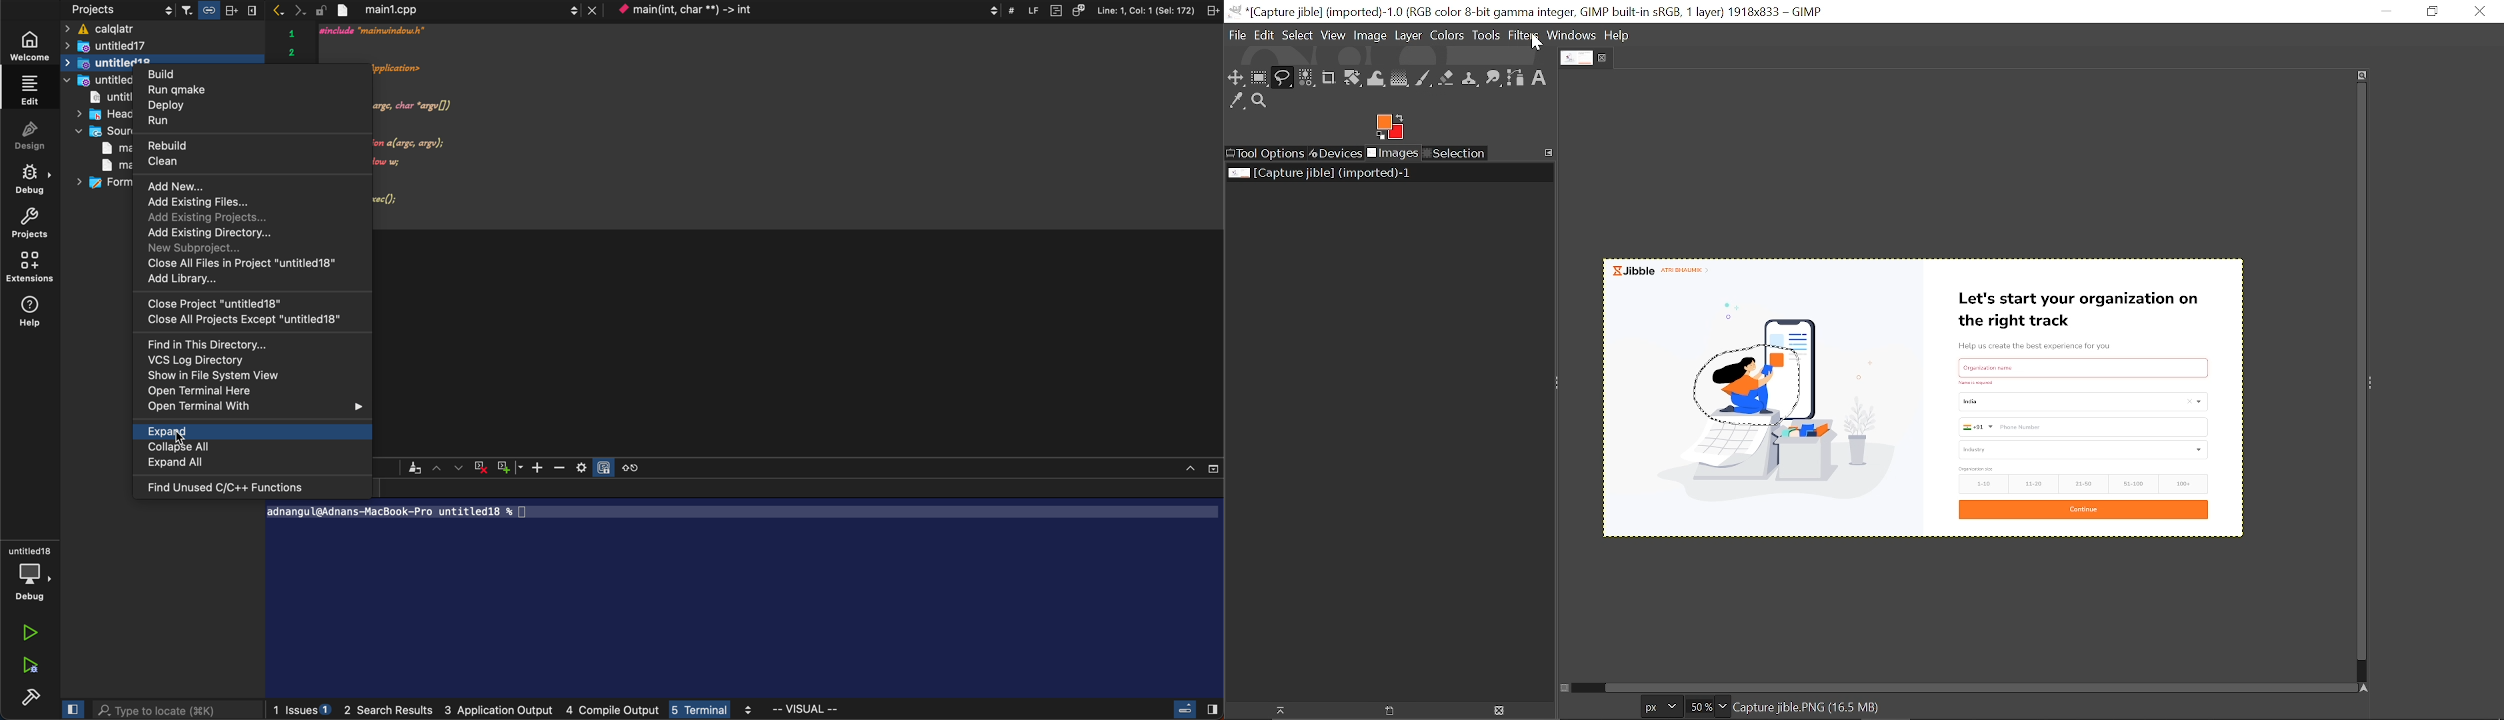 This screenshot has width=2520, height=728. I want to click on run, so click(174, 122).